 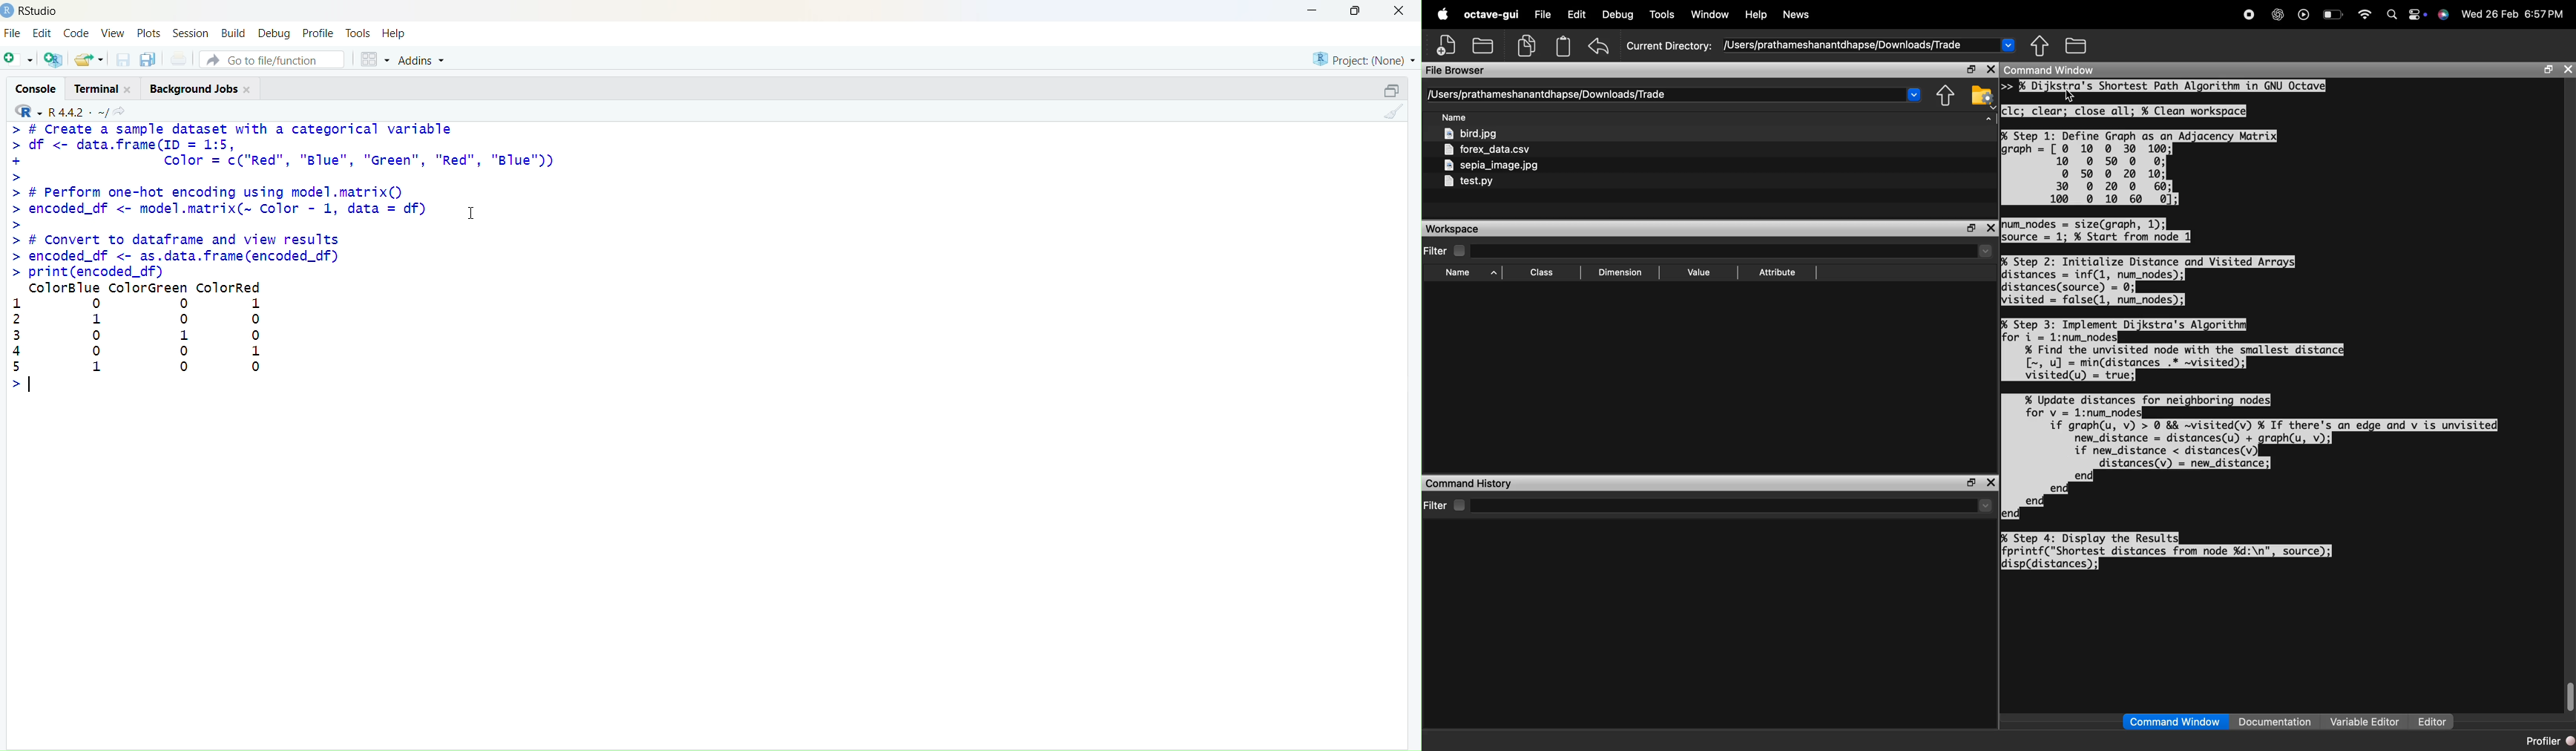 What do you see at coordinates (1399, 10) in the screenshot?
I see `close` at bounding box center [1399, 10].